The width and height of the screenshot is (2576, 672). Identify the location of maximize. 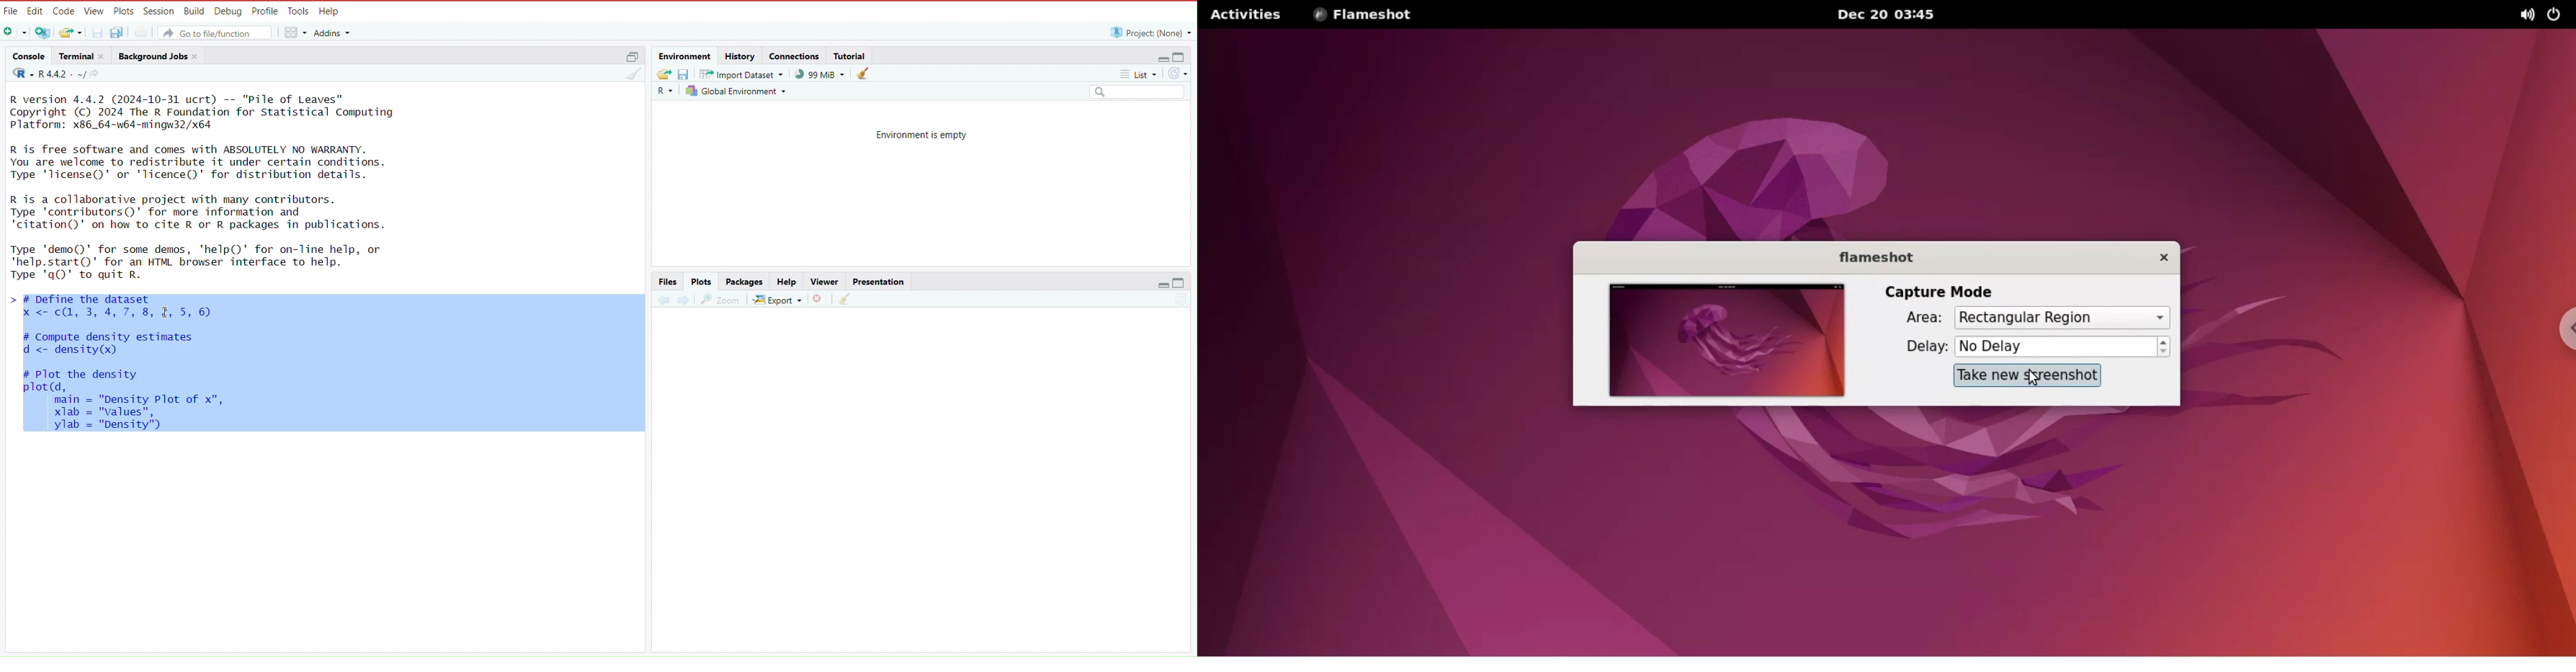
(1186, 285).